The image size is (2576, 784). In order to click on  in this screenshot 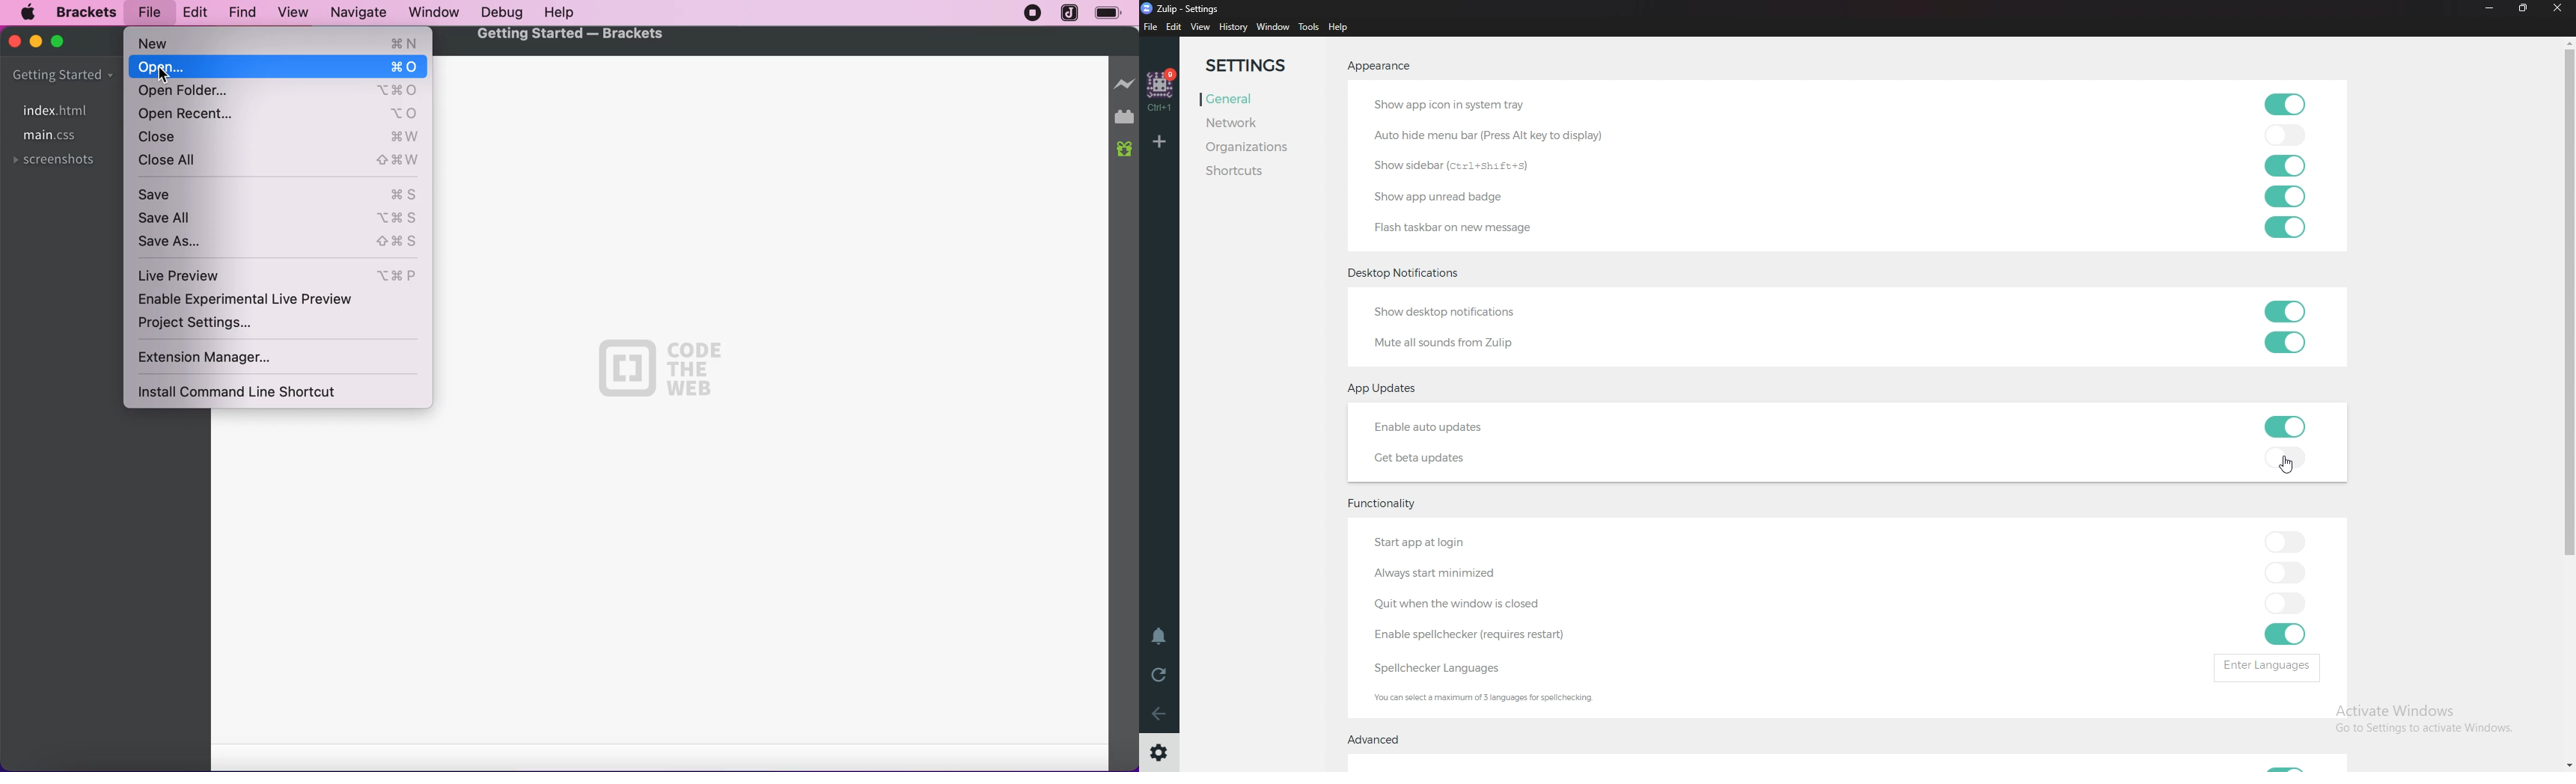, I will do `click(279, 137)`.